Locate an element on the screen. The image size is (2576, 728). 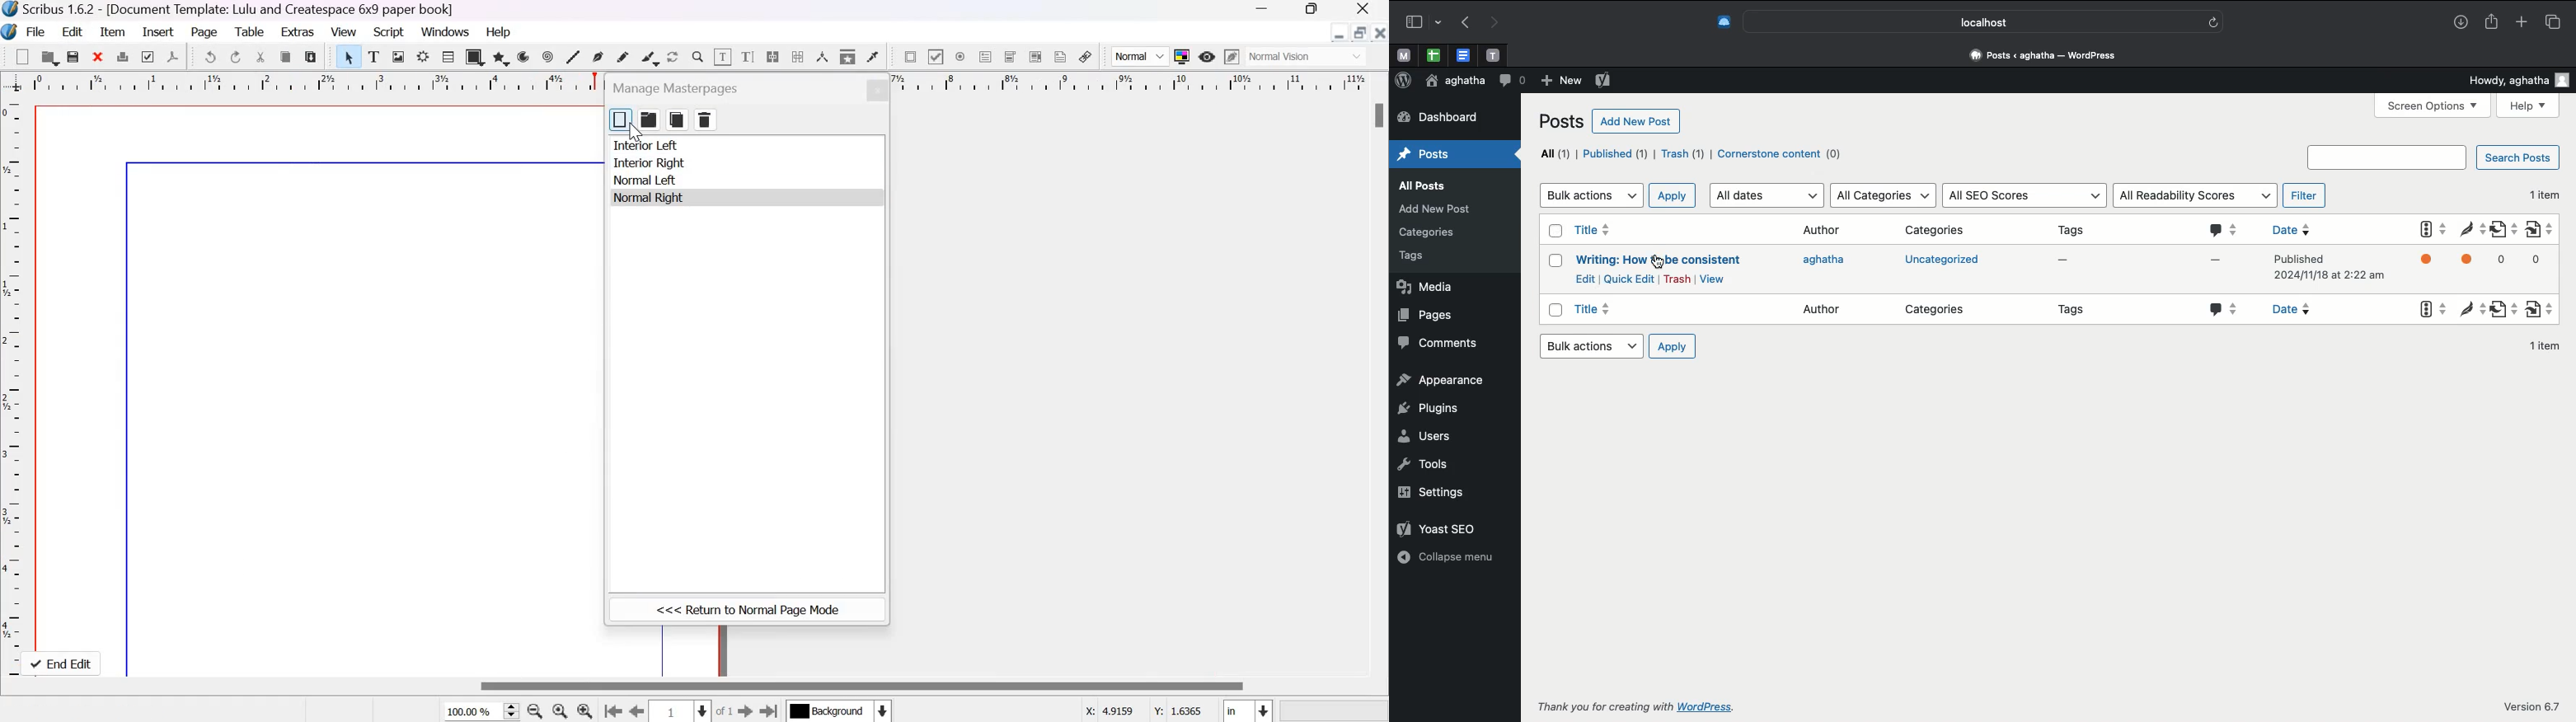
PDF check box is located at coordinates (935, 56).